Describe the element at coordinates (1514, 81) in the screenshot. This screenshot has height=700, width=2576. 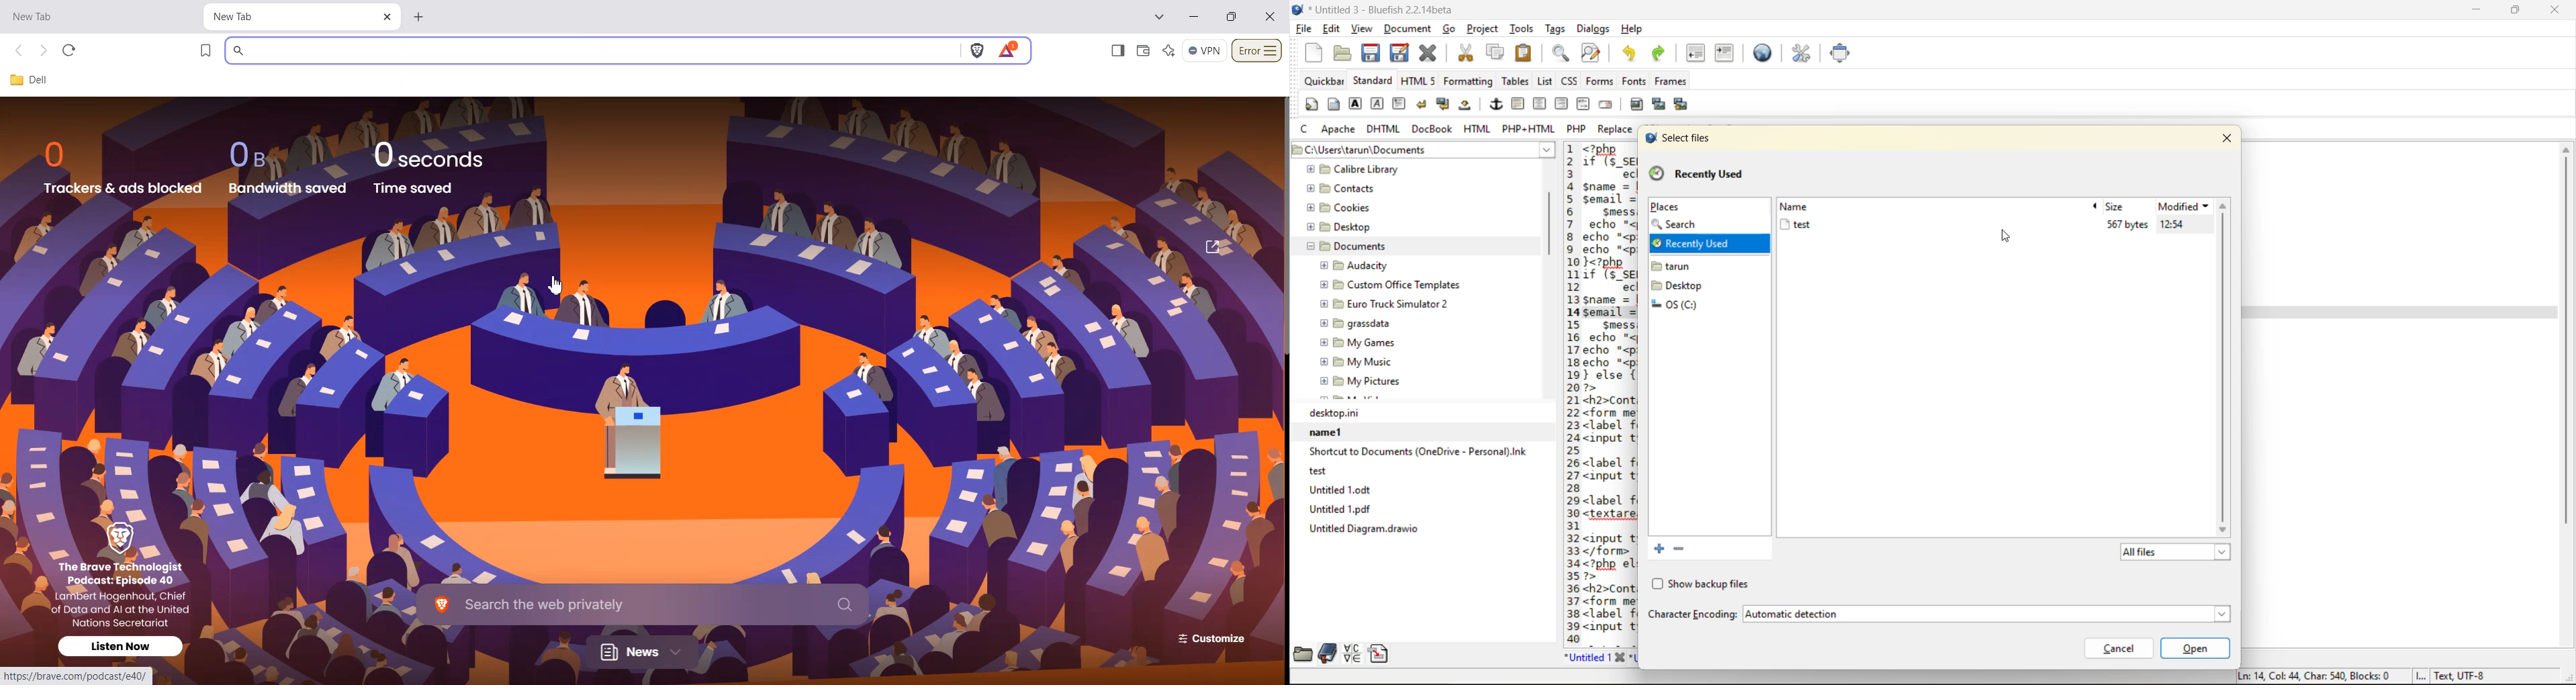
I see `tables` at that location.